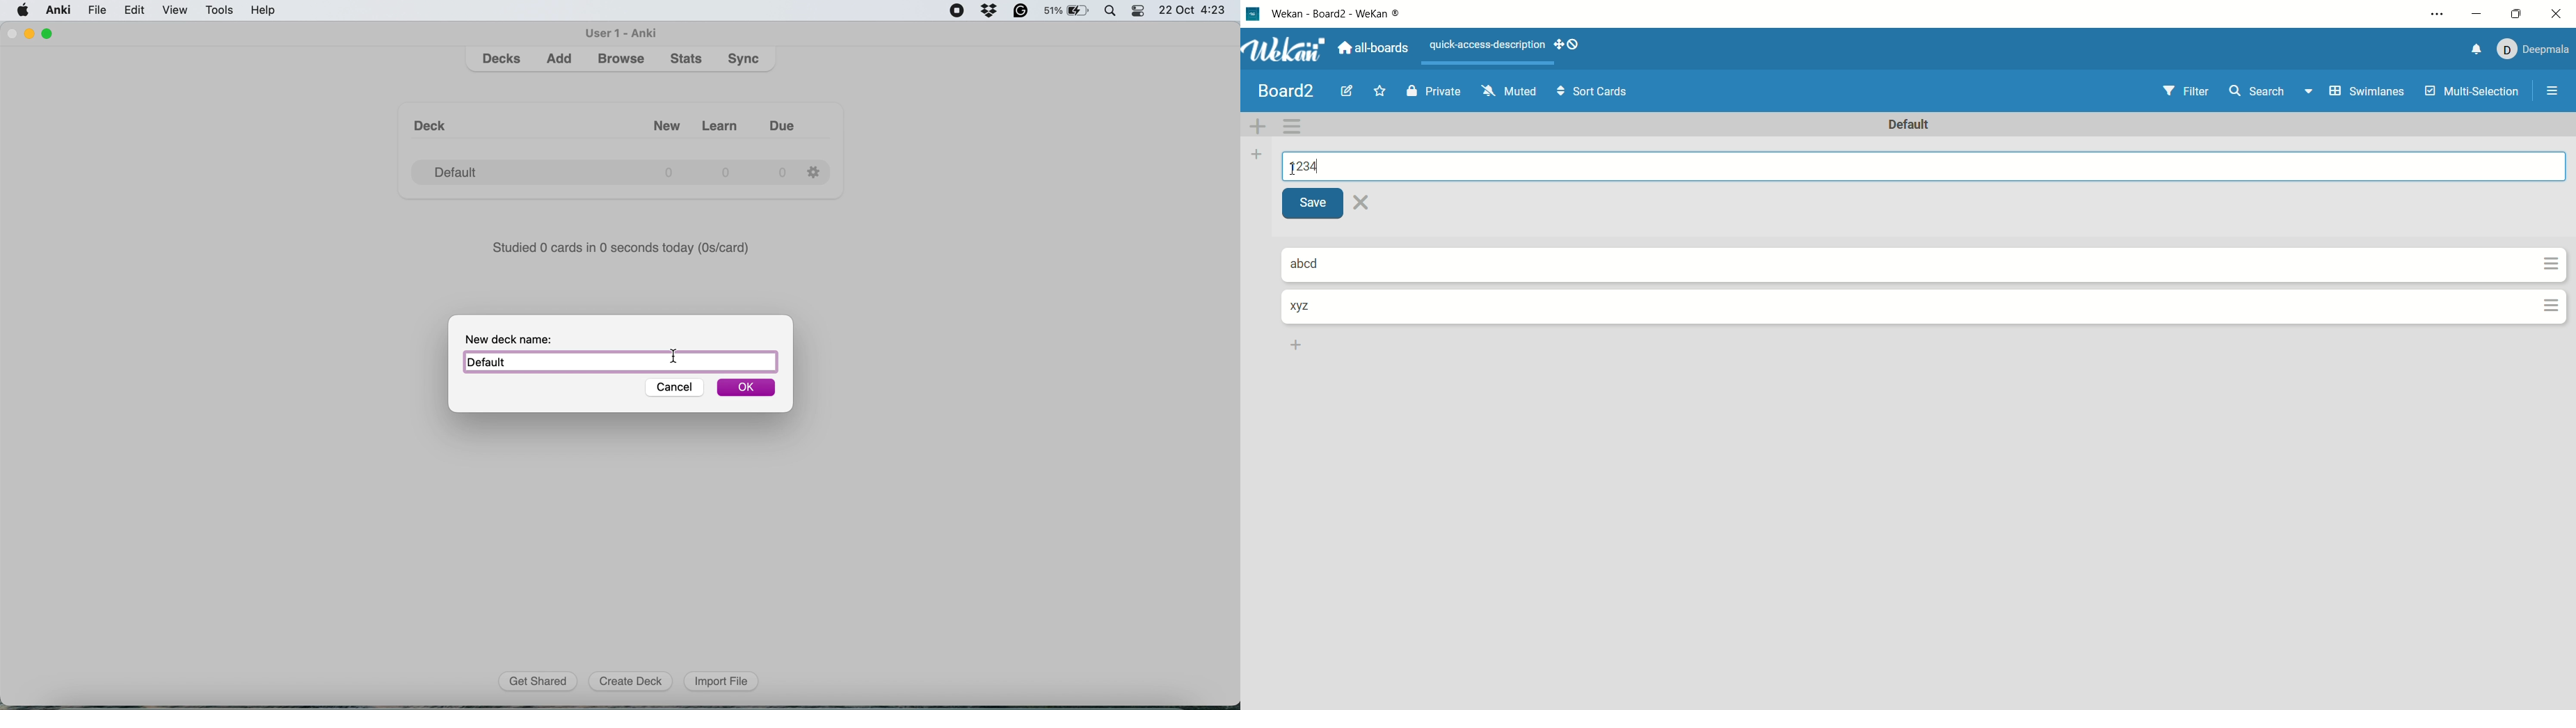 This screenshot has height=728, width=2576. What do you see at coordinates (1196, 11) in the screenshot?
I see `22 Oct 4:23` at bounding box center [1196, 11].